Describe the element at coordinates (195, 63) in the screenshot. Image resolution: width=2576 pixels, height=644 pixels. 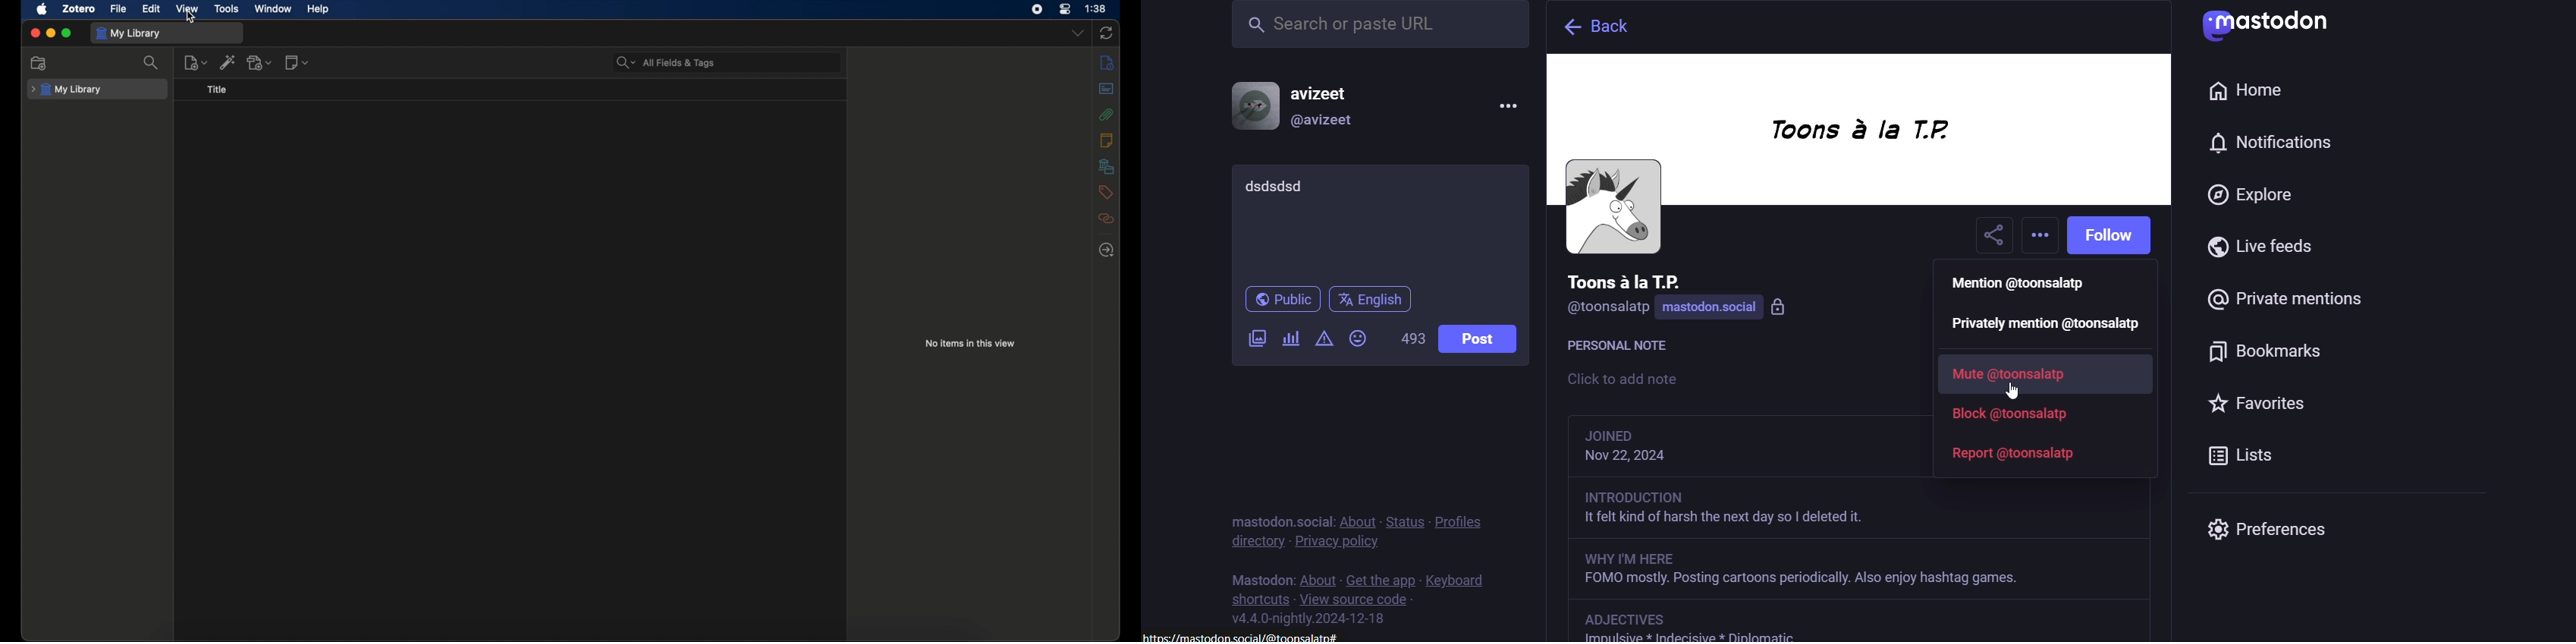
I see `new item` at that location.